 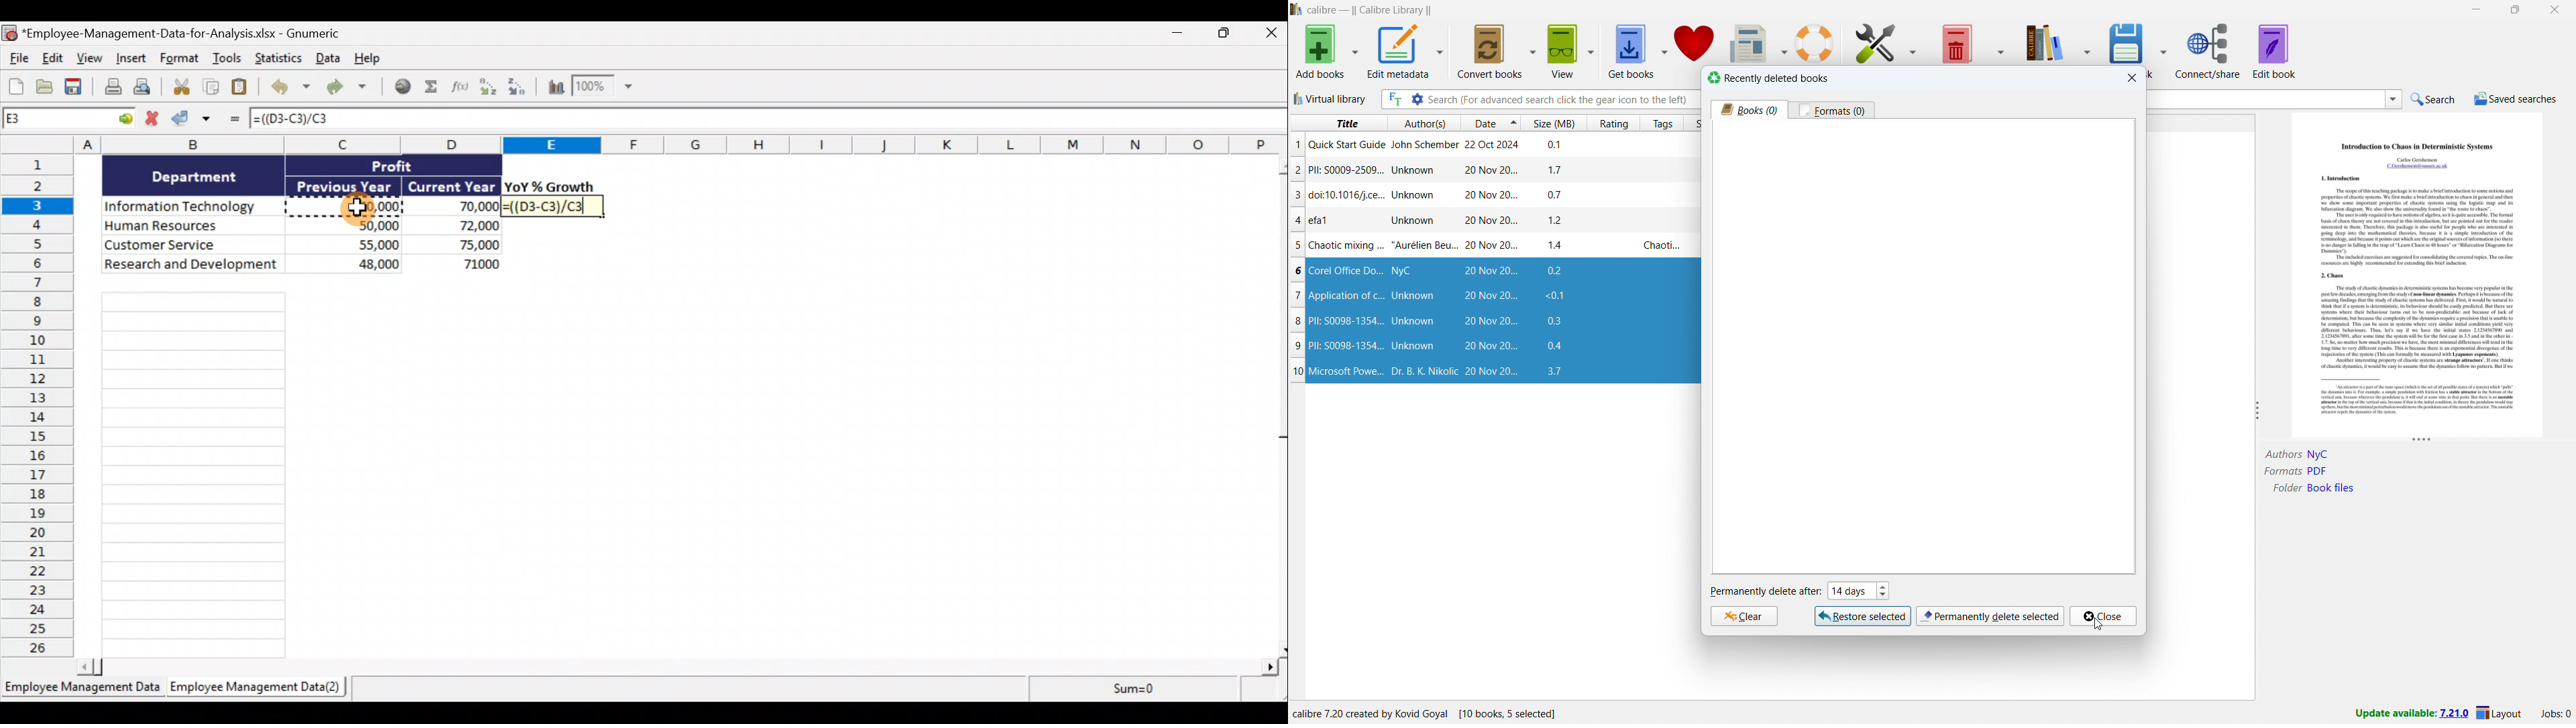 What do you see at coordinates (345, 88) in the screenshot?
I see `Redo undone action` at bounding box center [345, 88].